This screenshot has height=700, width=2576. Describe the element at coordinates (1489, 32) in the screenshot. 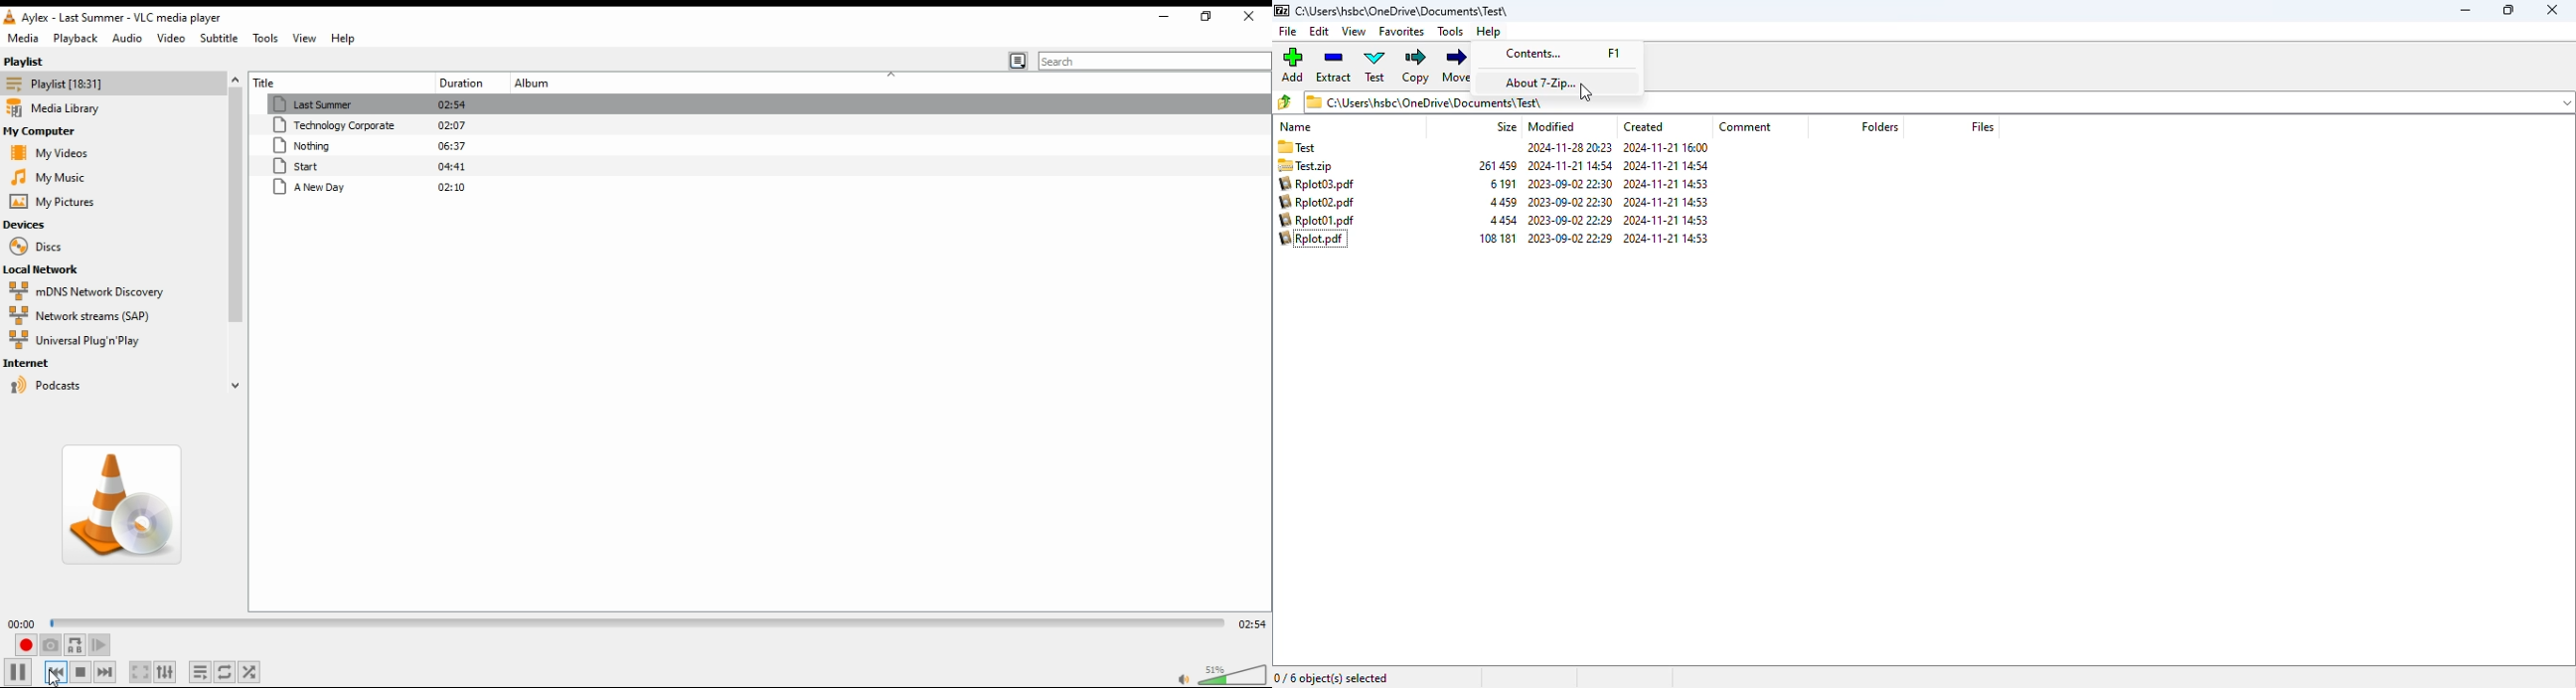

I see `help` at that location.